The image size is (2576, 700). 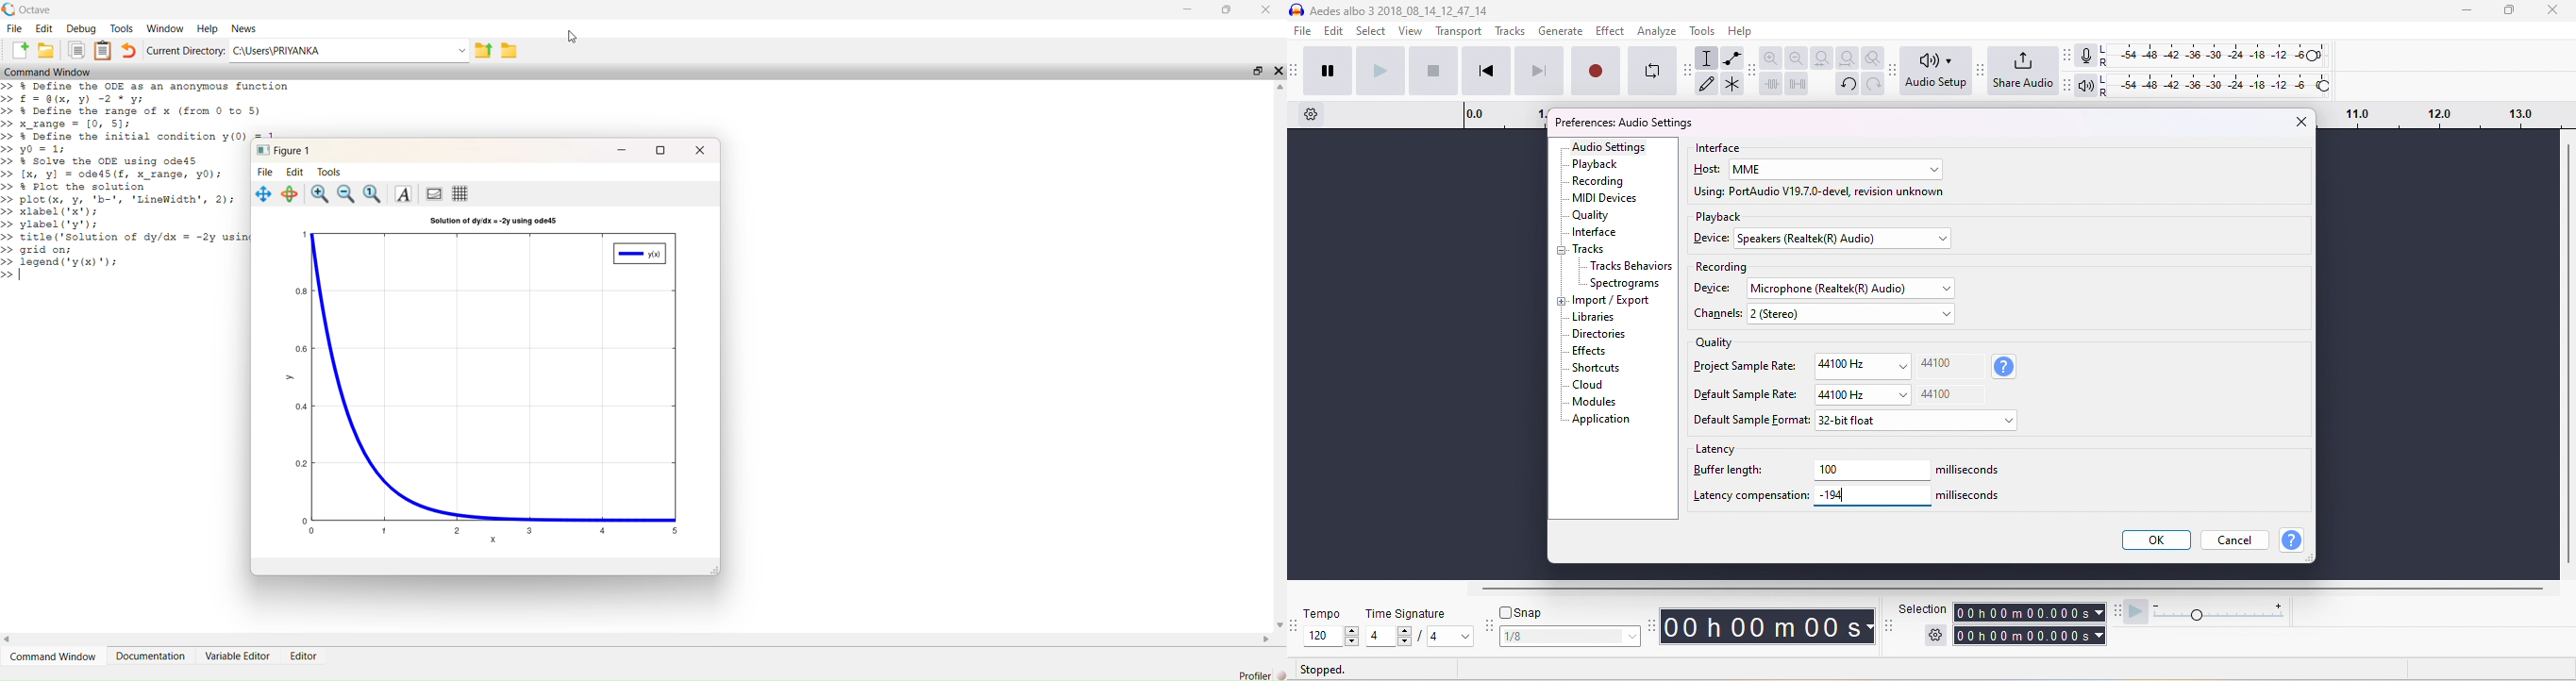 What do you see at coordinates (1259, 71) in the screenshot?
I see `Undock Widget` at bounding box center [1259, 71].